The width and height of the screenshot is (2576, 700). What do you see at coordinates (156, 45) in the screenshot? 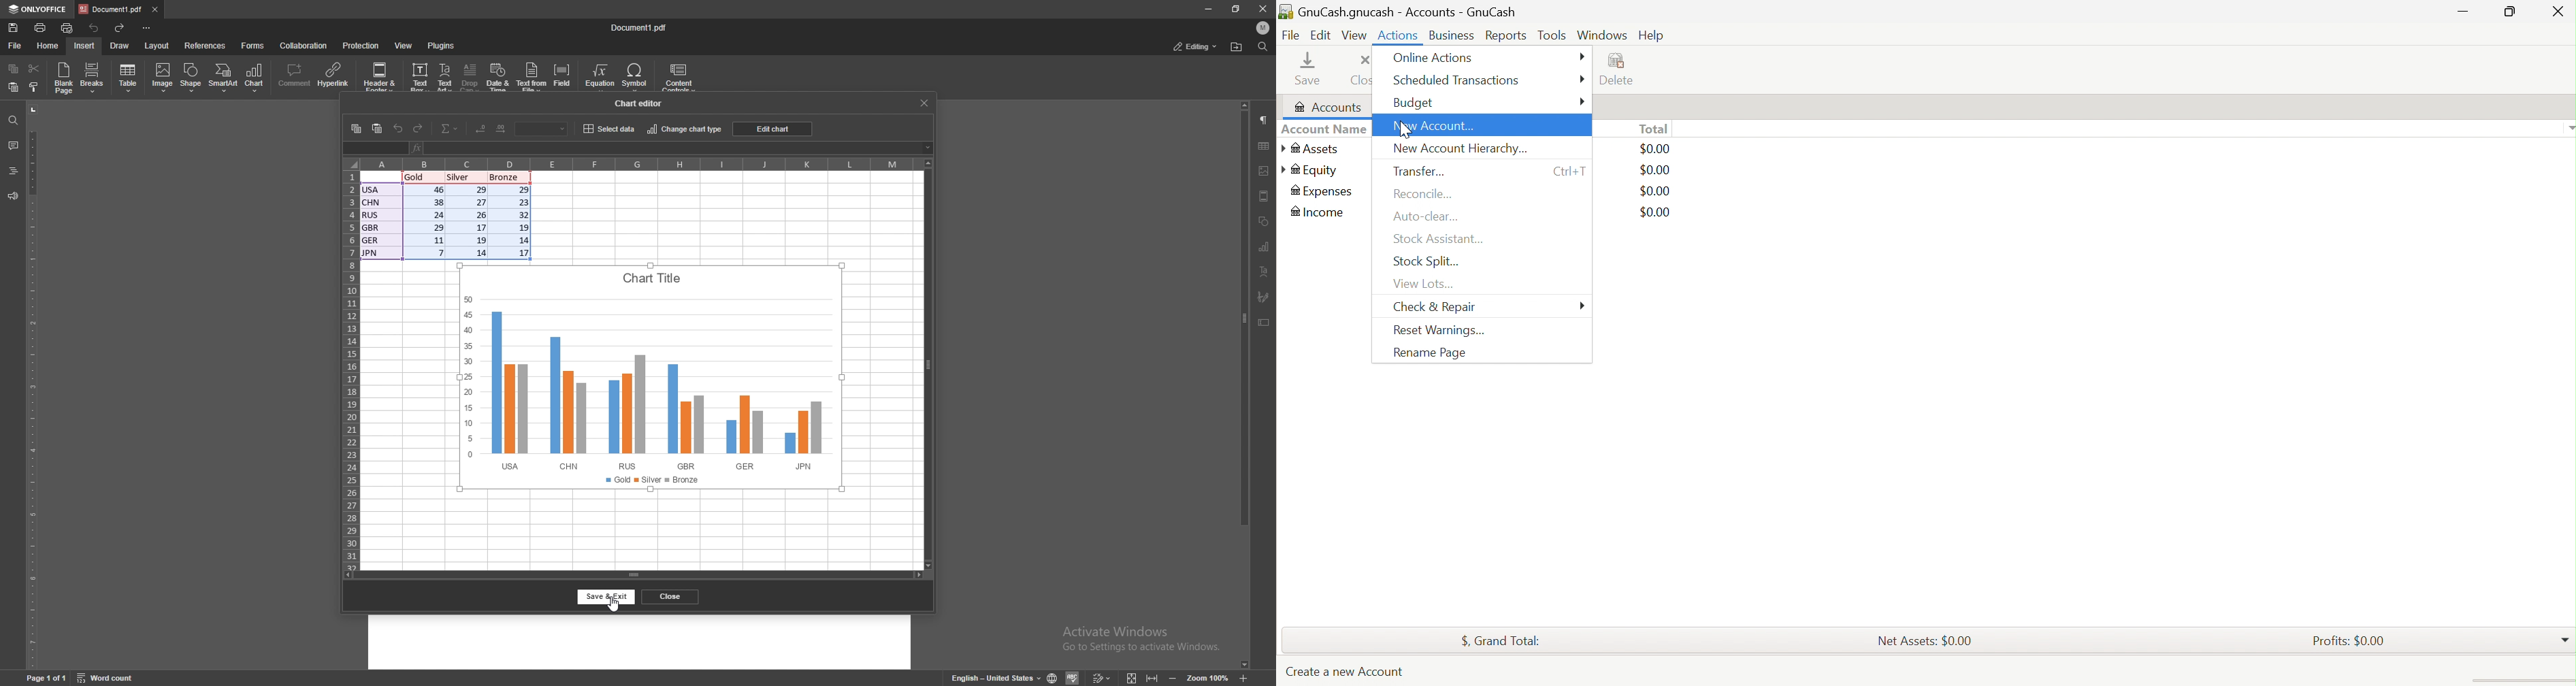
I see `layout` at bounding box center [156, 45].